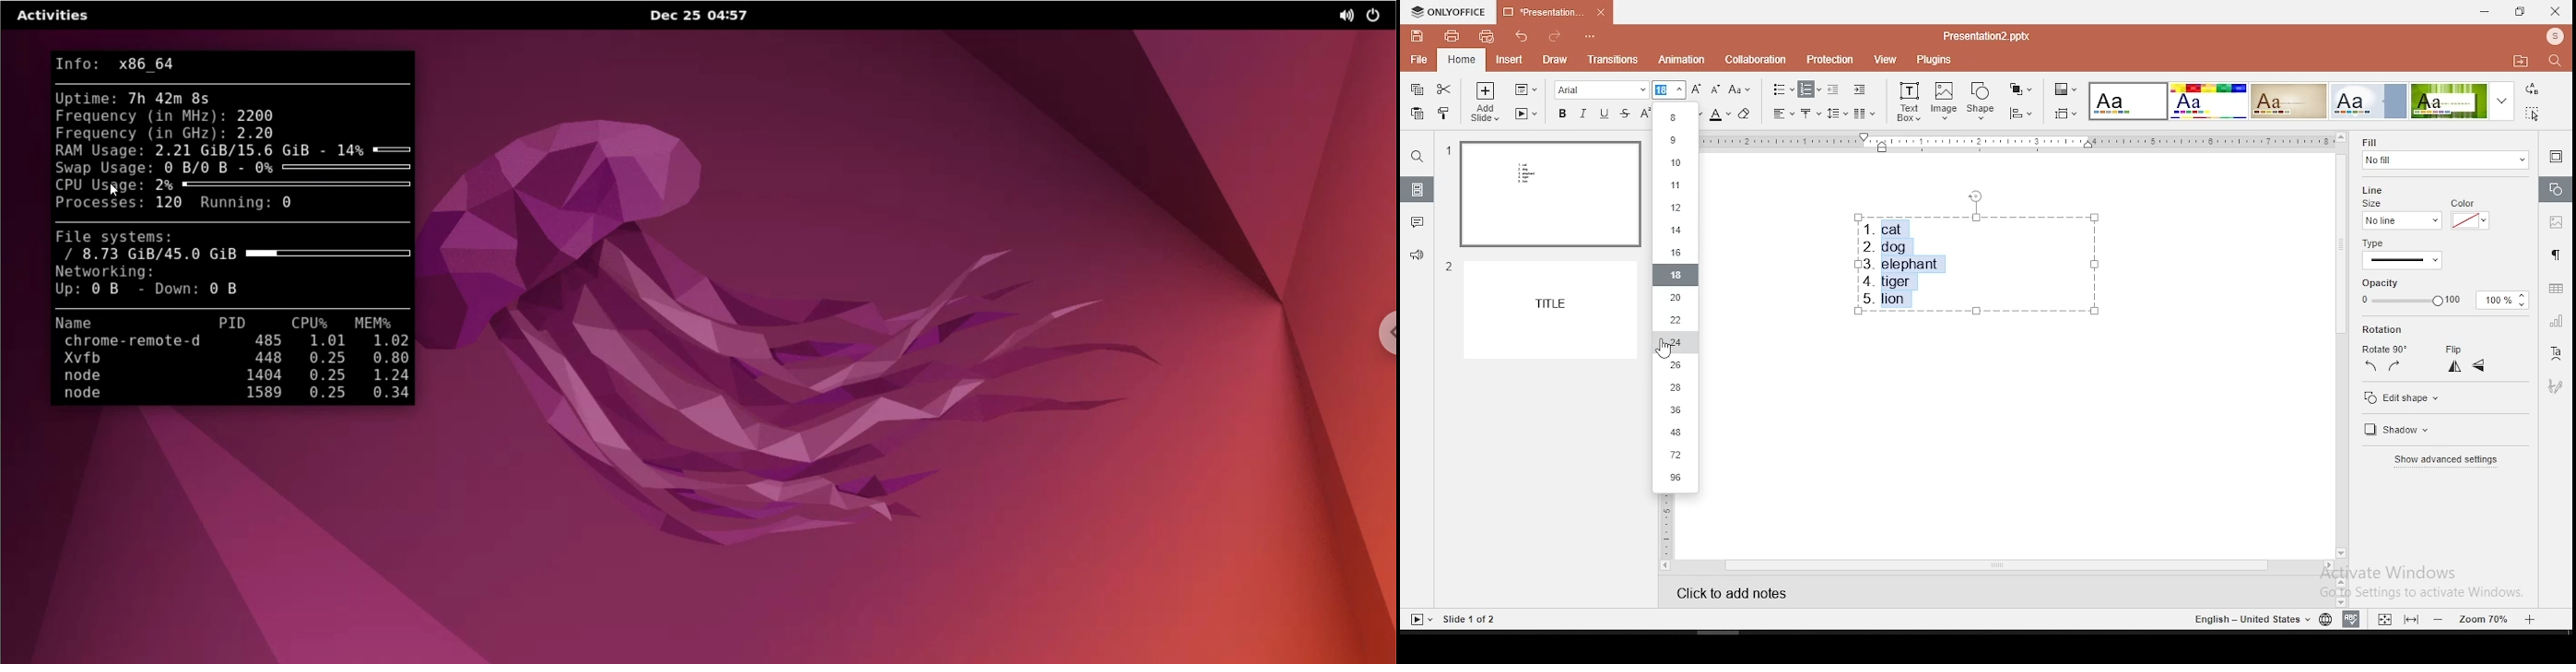 This screenshot has width=2576, height=672. What do you see at coordinates (1605, 113) in the screenshot?
I see `underline` at bounding box center [1605, 113].